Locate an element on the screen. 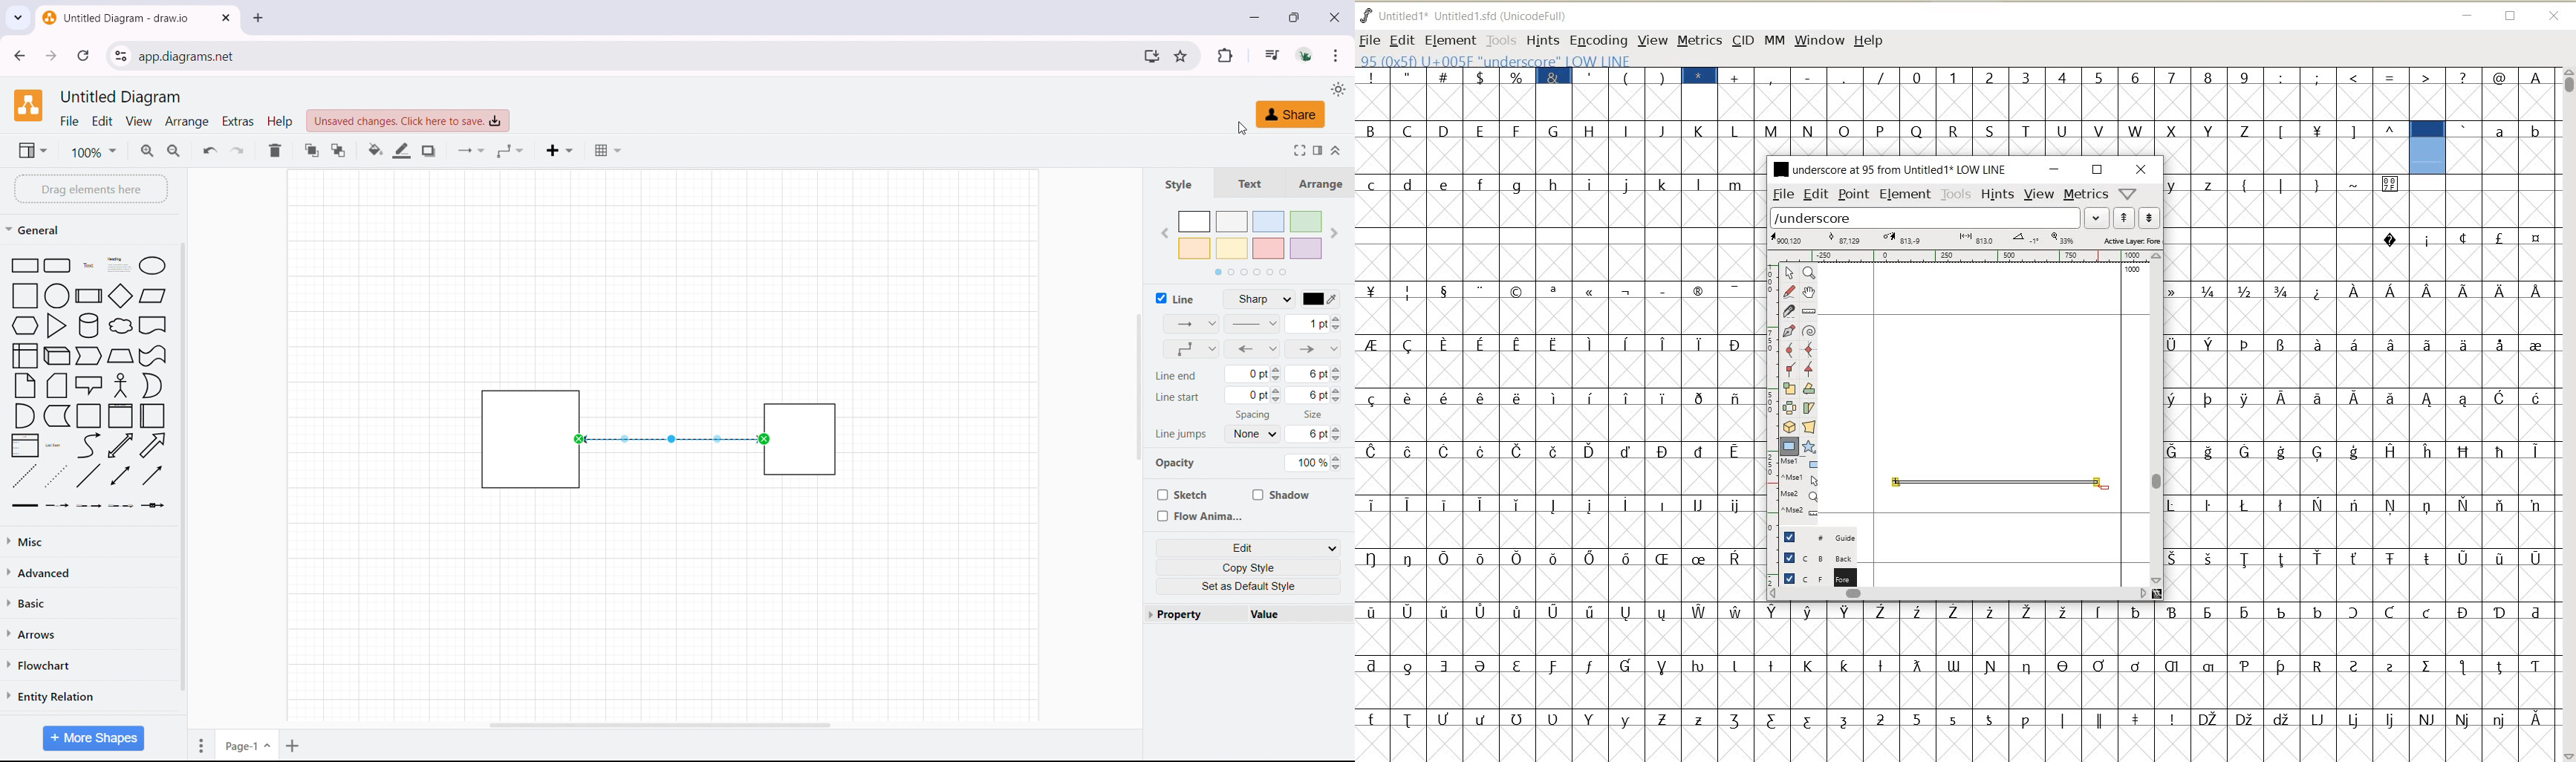 This screenshot has height=784, width=2576. Spacing is located at coordinates (1246, 416).